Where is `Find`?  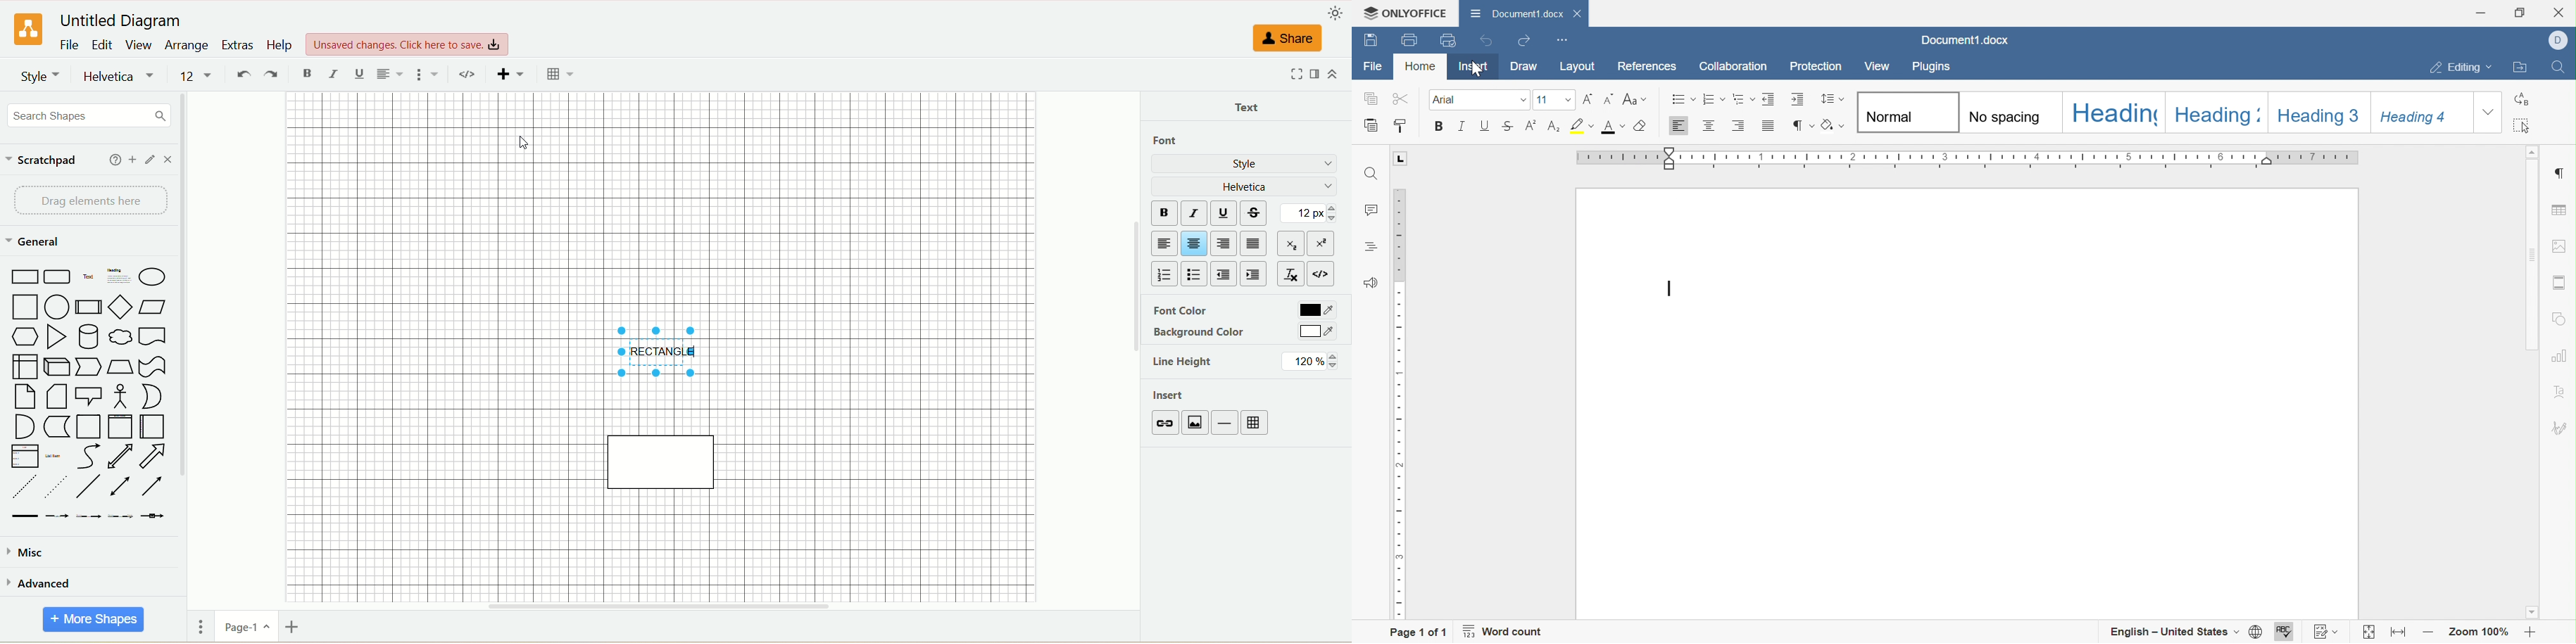
Find is located at coordinates (1373, 173).